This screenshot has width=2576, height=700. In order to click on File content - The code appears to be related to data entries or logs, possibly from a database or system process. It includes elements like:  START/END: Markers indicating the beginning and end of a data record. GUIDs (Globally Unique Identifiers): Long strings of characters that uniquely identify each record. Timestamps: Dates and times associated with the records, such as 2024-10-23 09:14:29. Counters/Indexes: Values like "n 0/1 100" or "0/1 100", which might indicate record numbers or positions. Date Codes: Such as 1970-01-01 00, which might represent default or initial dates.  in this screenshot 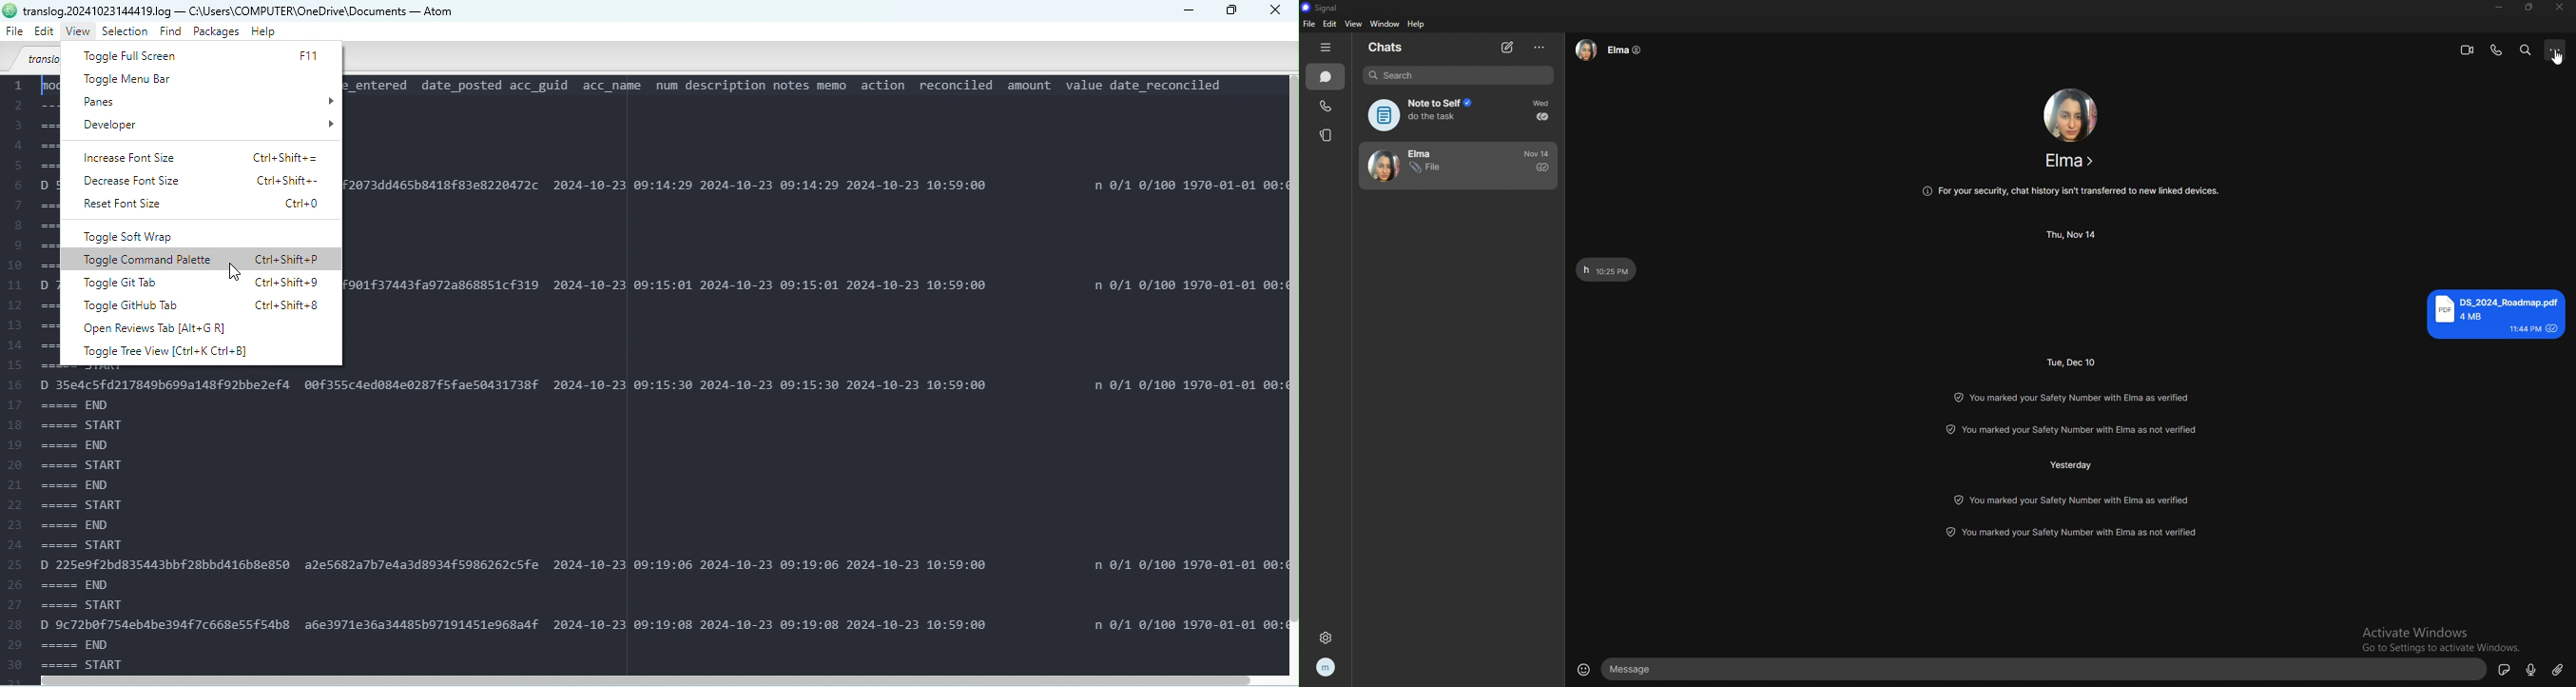, I will do `click(814, 372)`.